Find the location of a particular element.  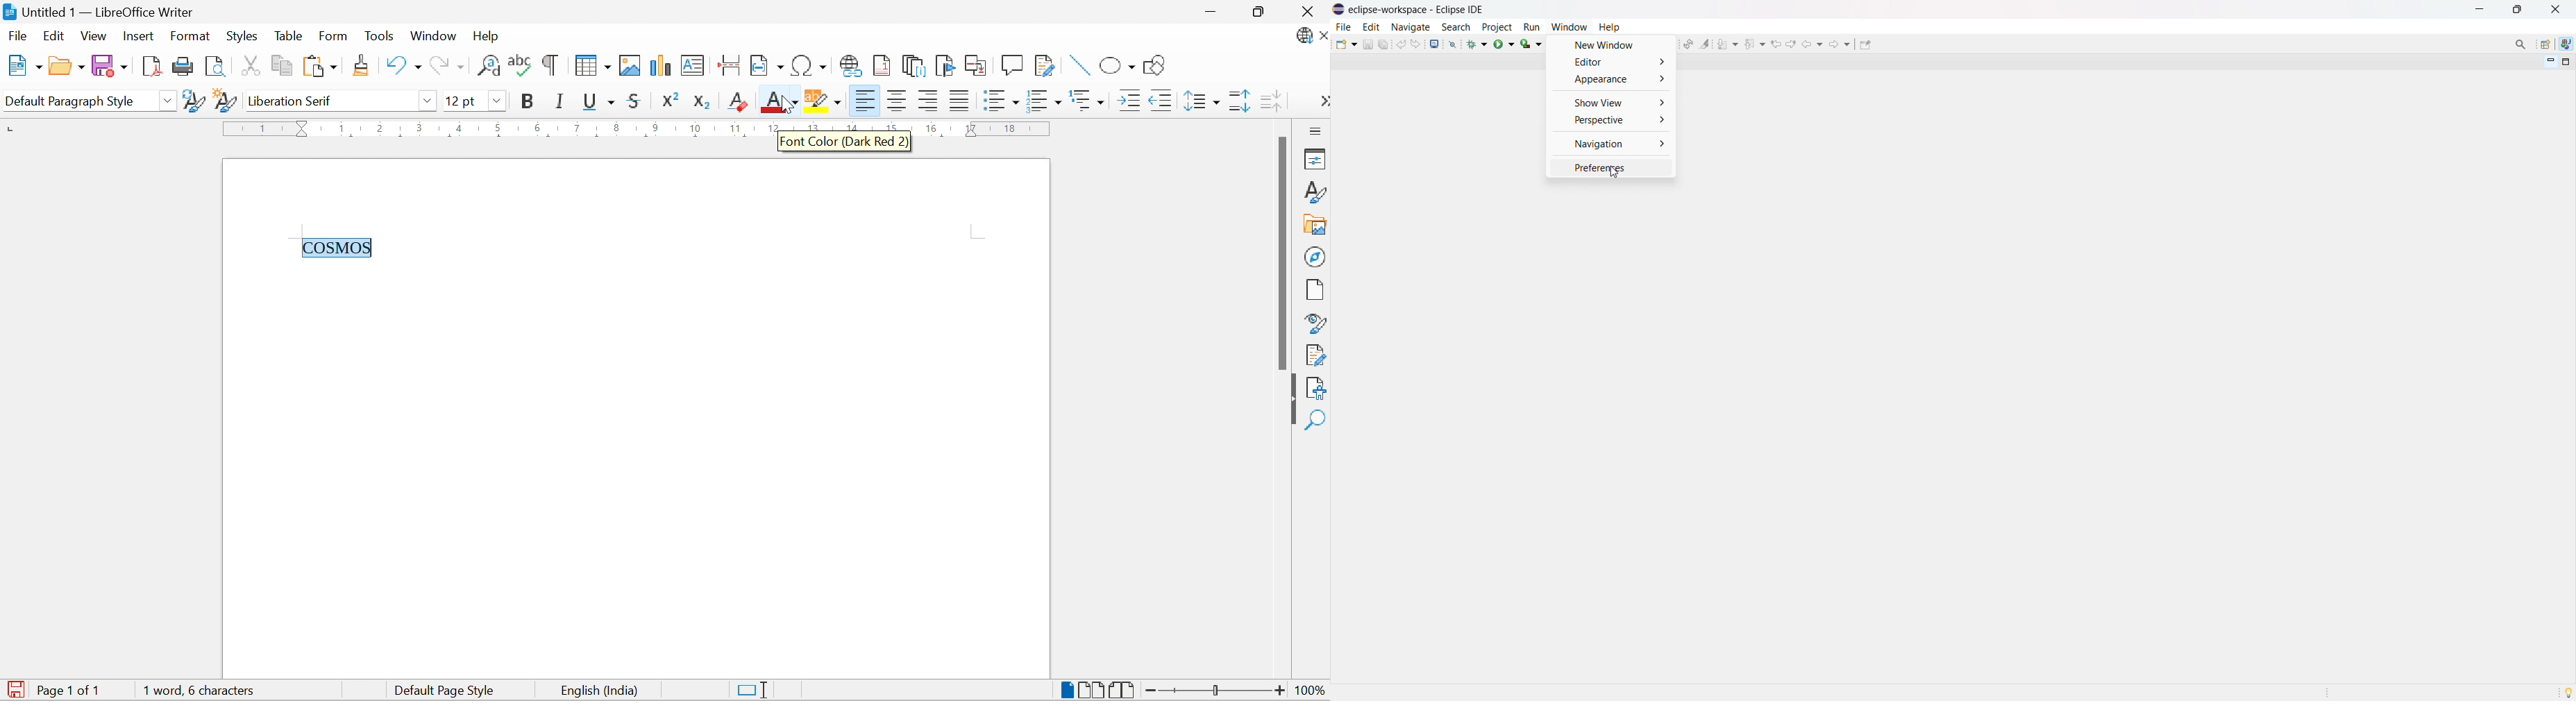

COSMOS is located at coordinates (339, 247).